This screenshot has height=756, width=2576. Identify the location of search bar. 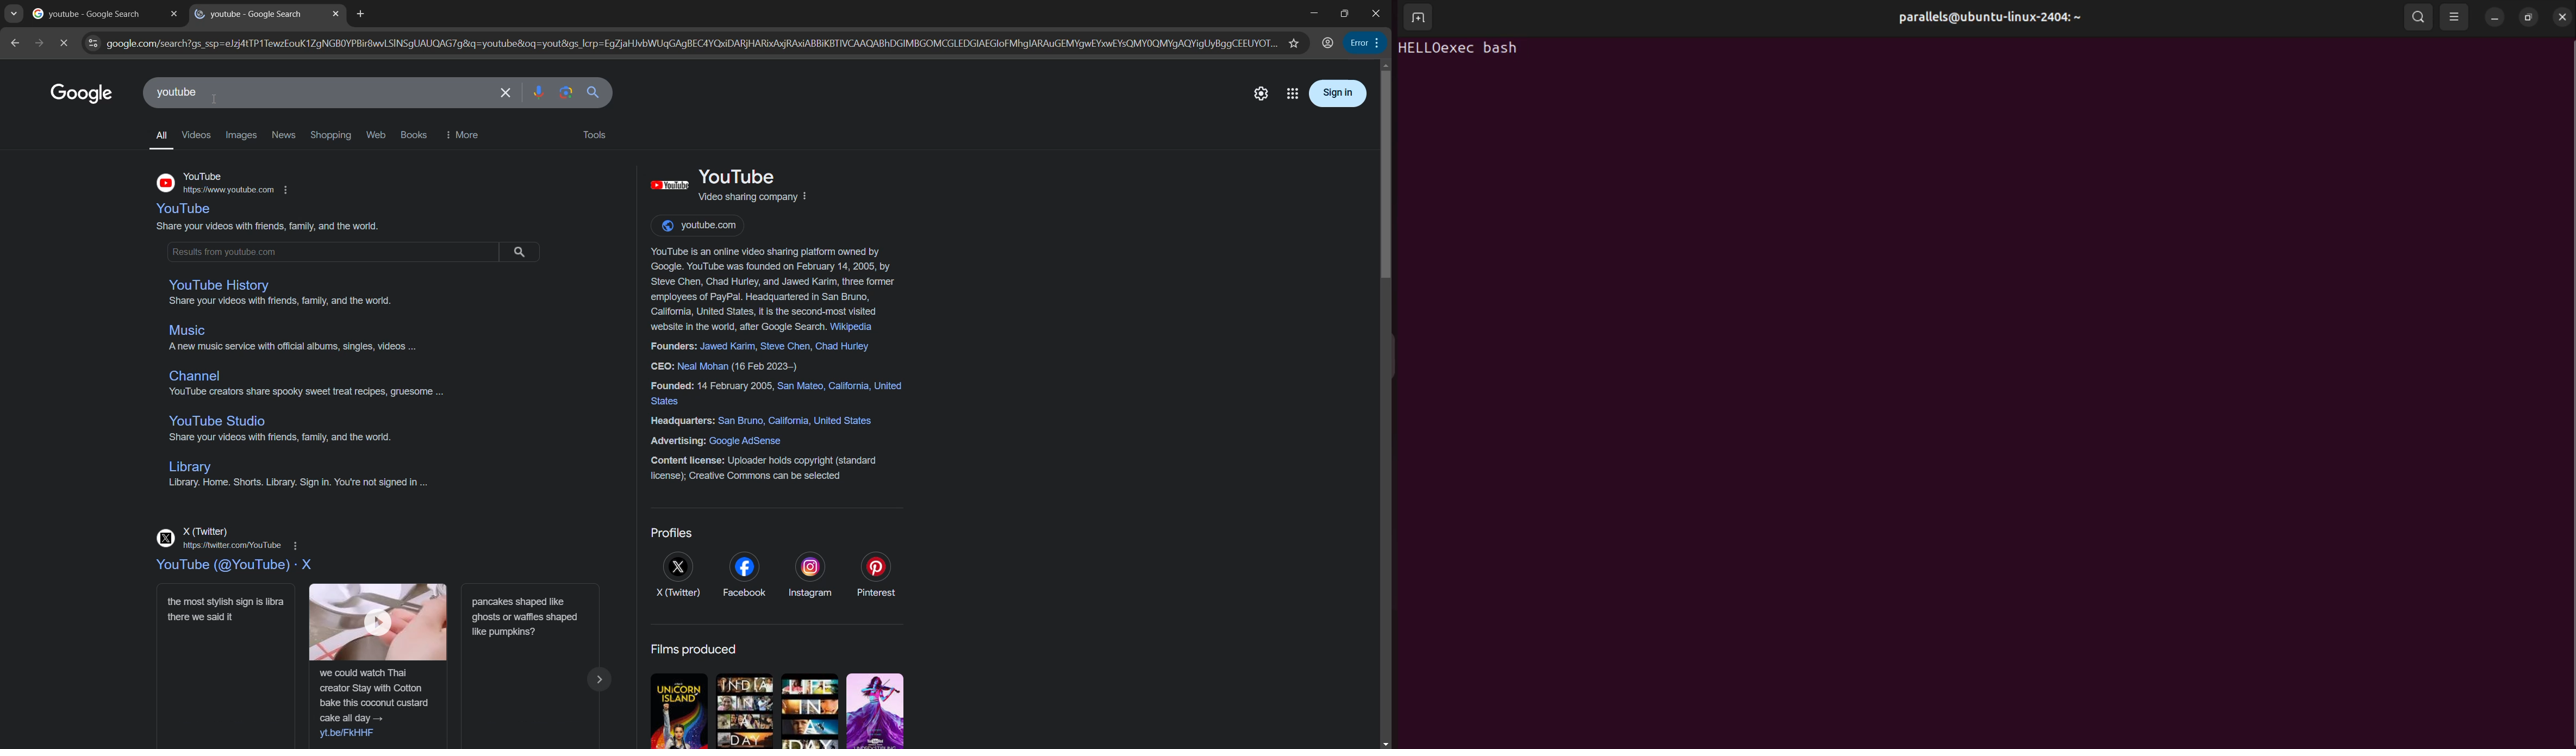
(314, 92).